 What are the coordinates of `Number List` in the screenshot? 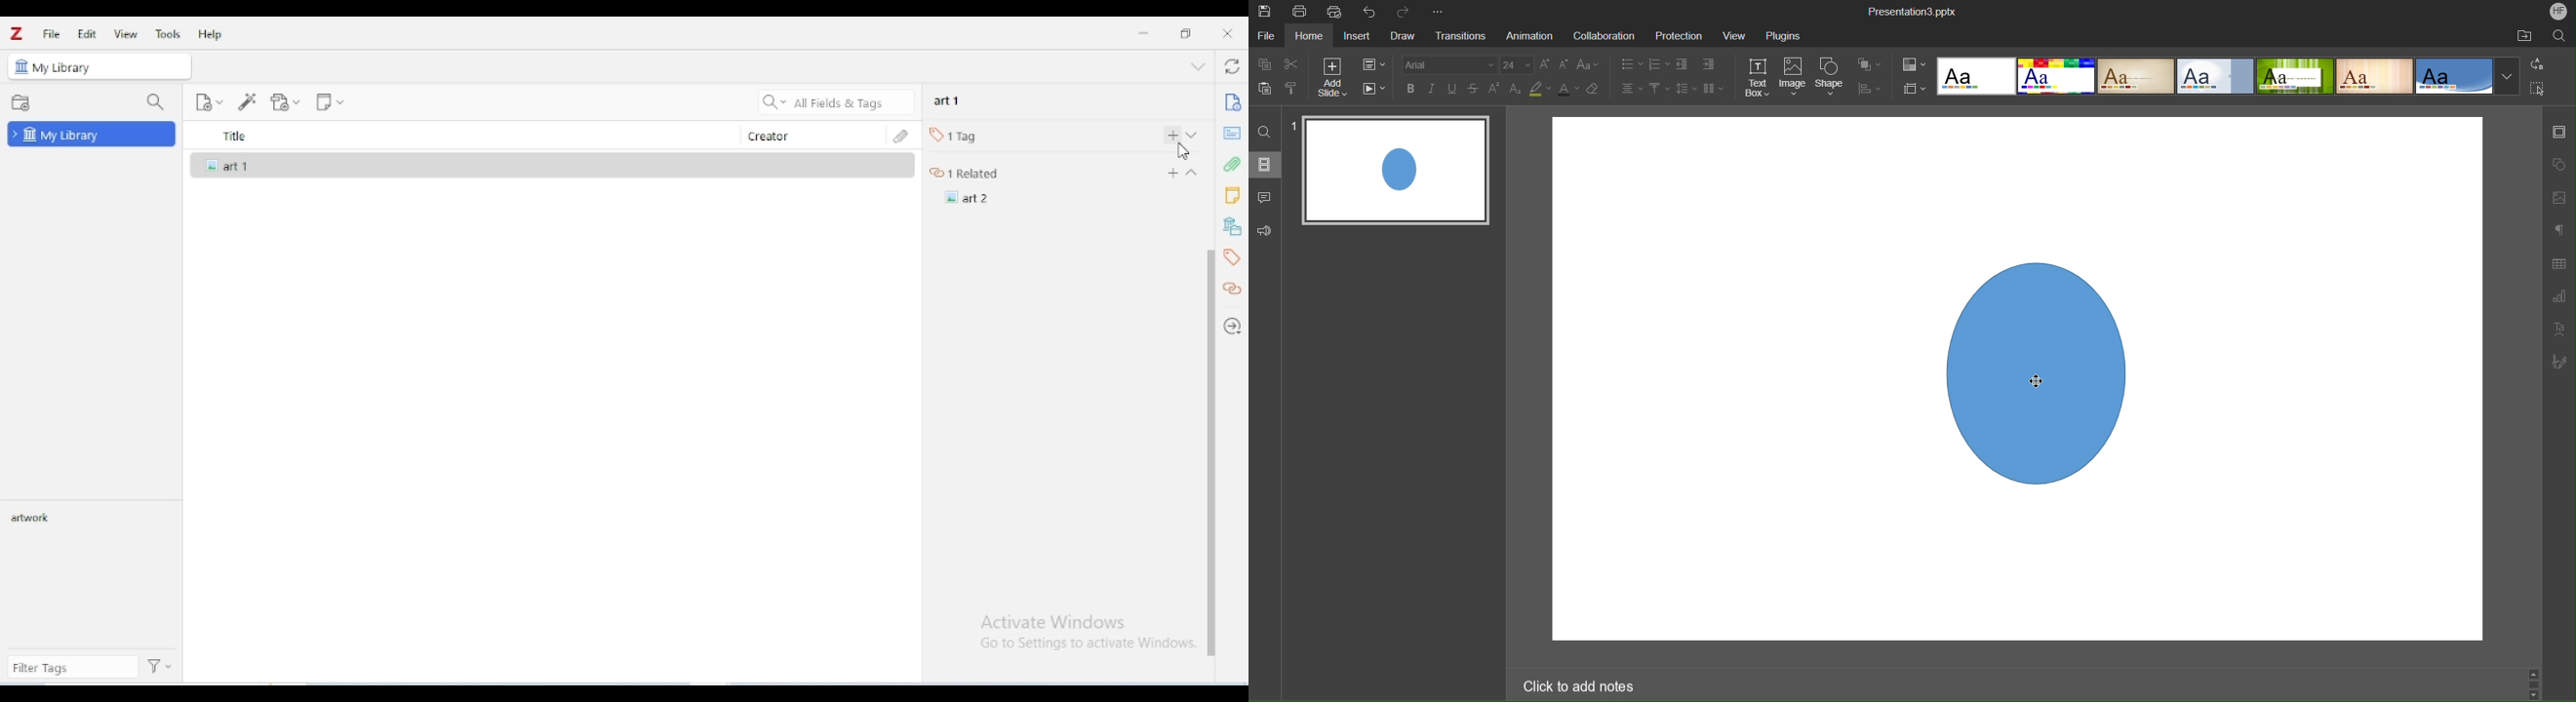 It's located at (1660, 66).